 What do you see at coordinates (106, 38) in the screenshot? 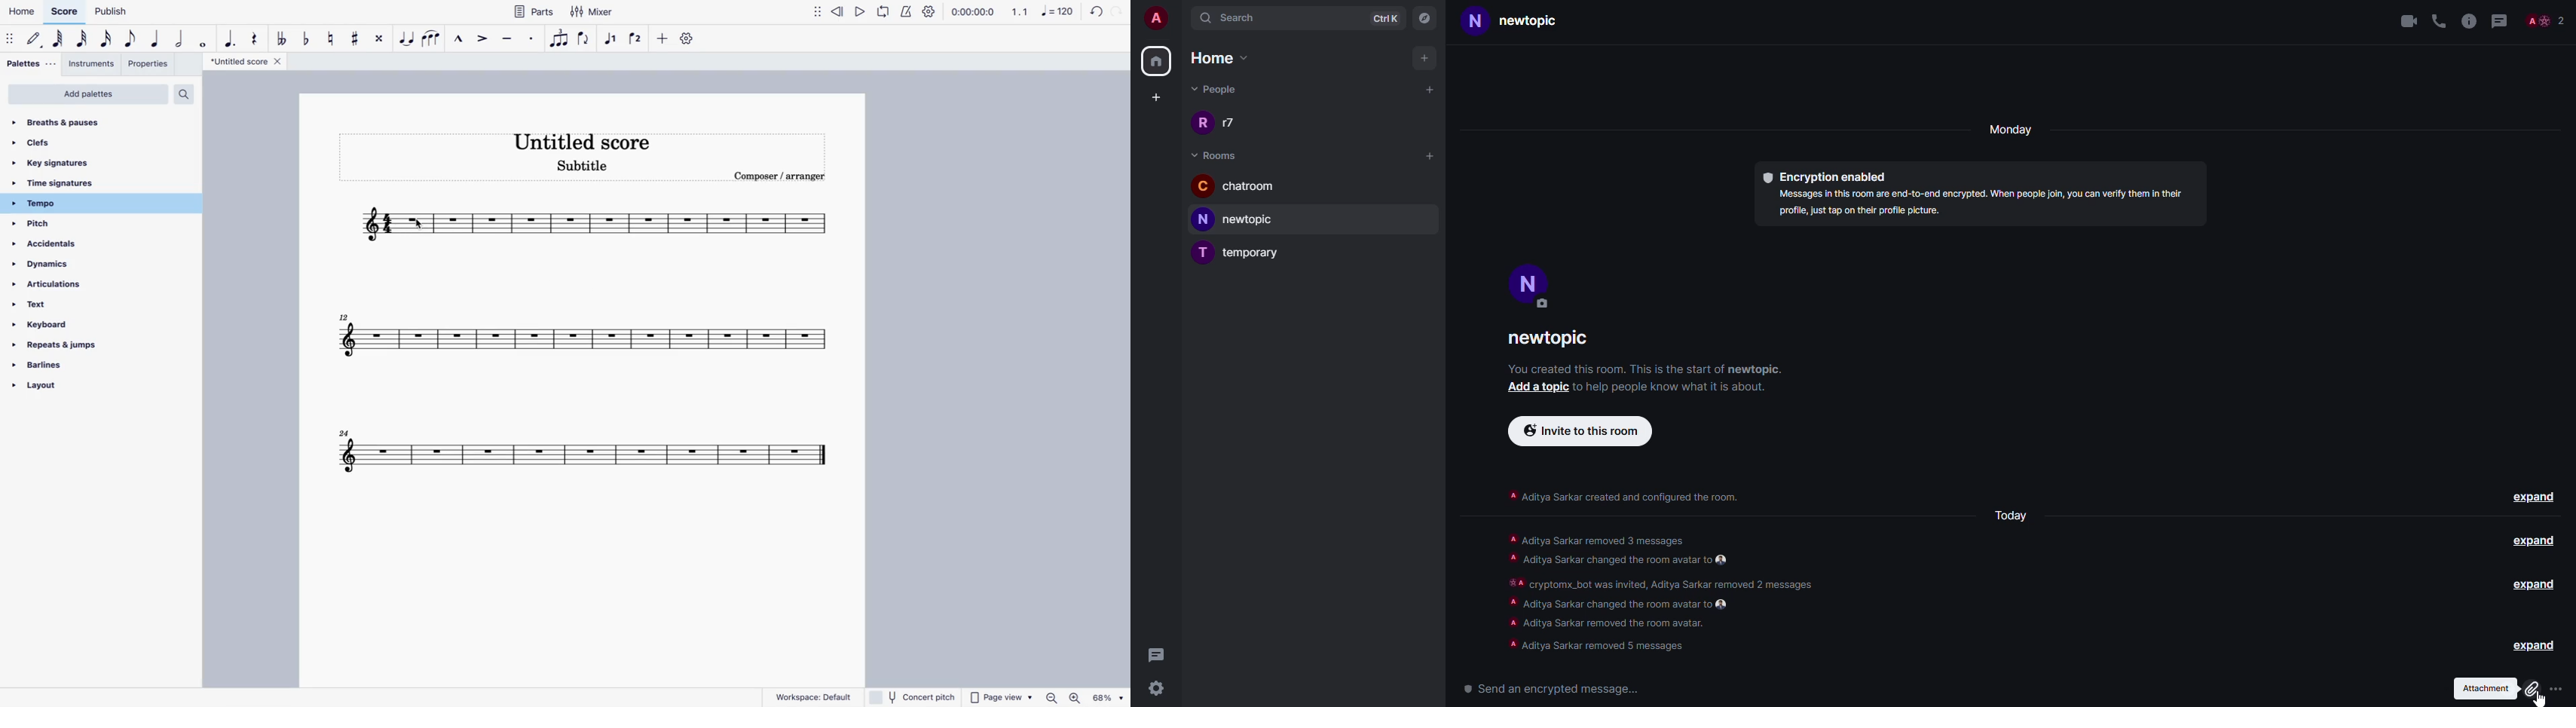
I see `16th note` at bounding box center [106, 38].